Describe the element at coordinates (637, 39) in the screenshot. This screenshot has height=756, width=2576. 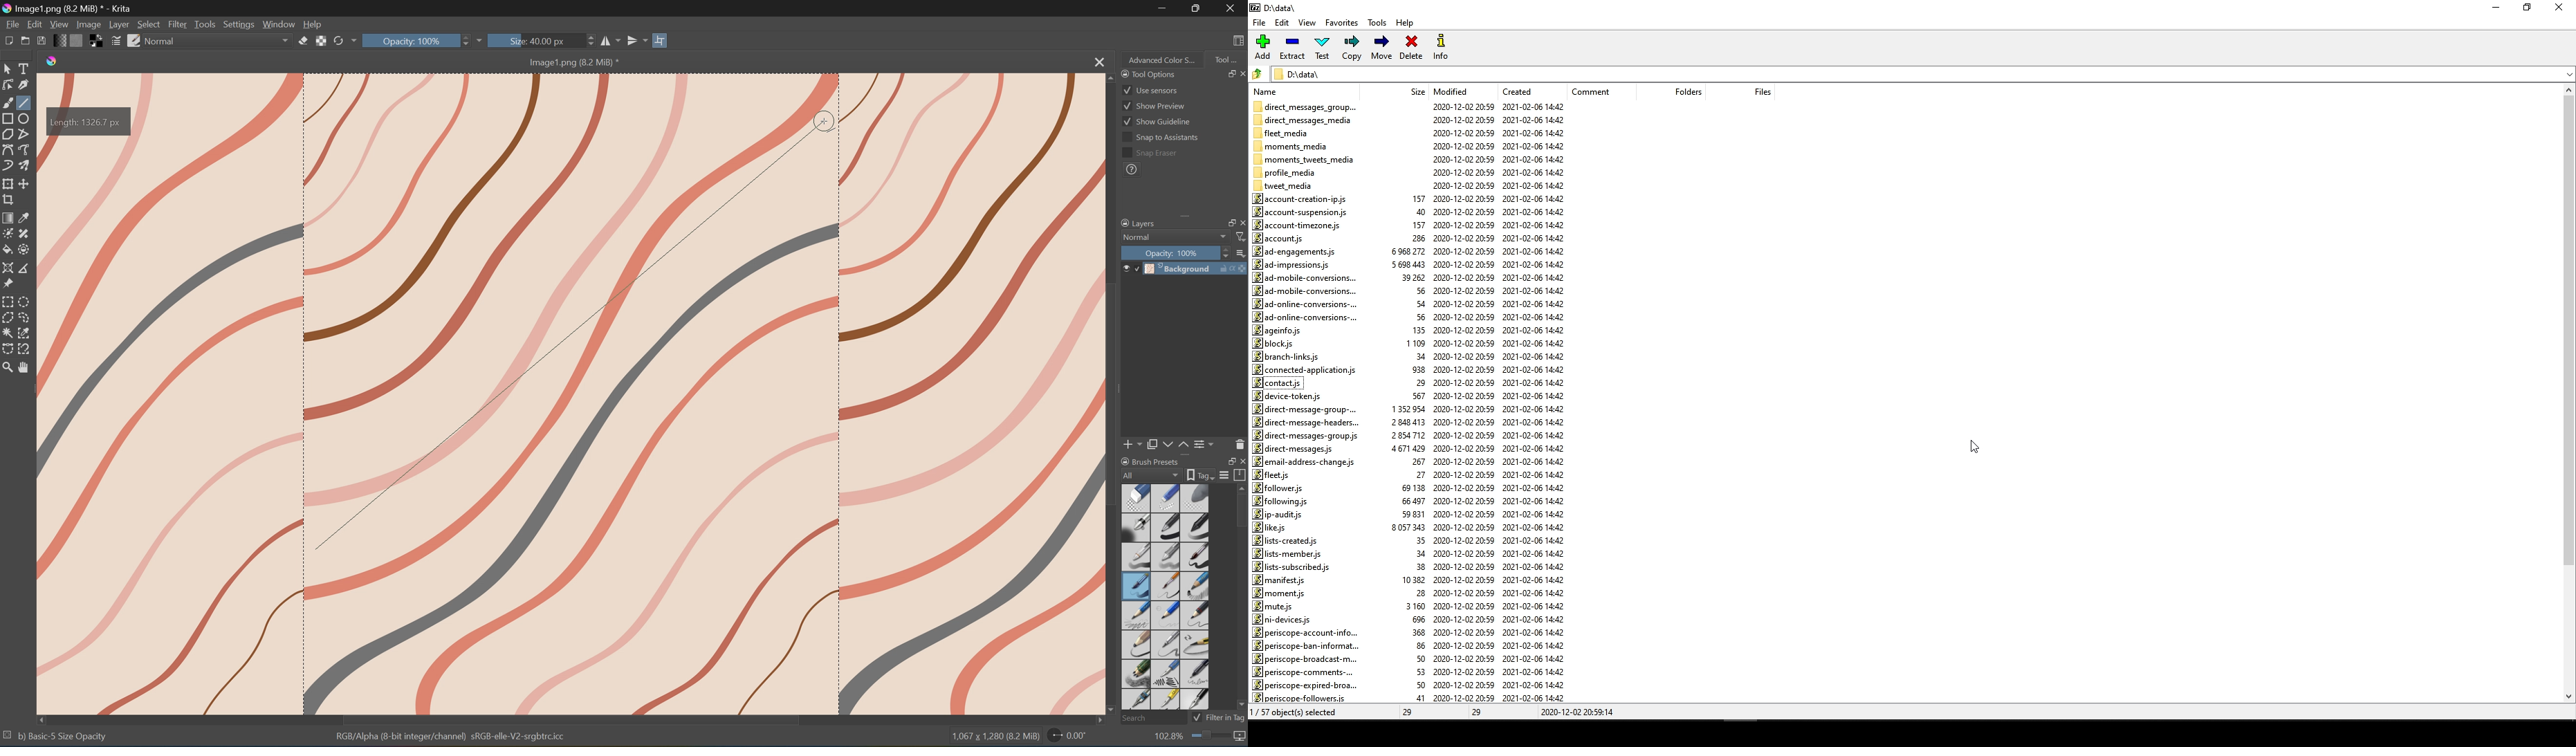
I see `Vertical Mirror tool` at that location.